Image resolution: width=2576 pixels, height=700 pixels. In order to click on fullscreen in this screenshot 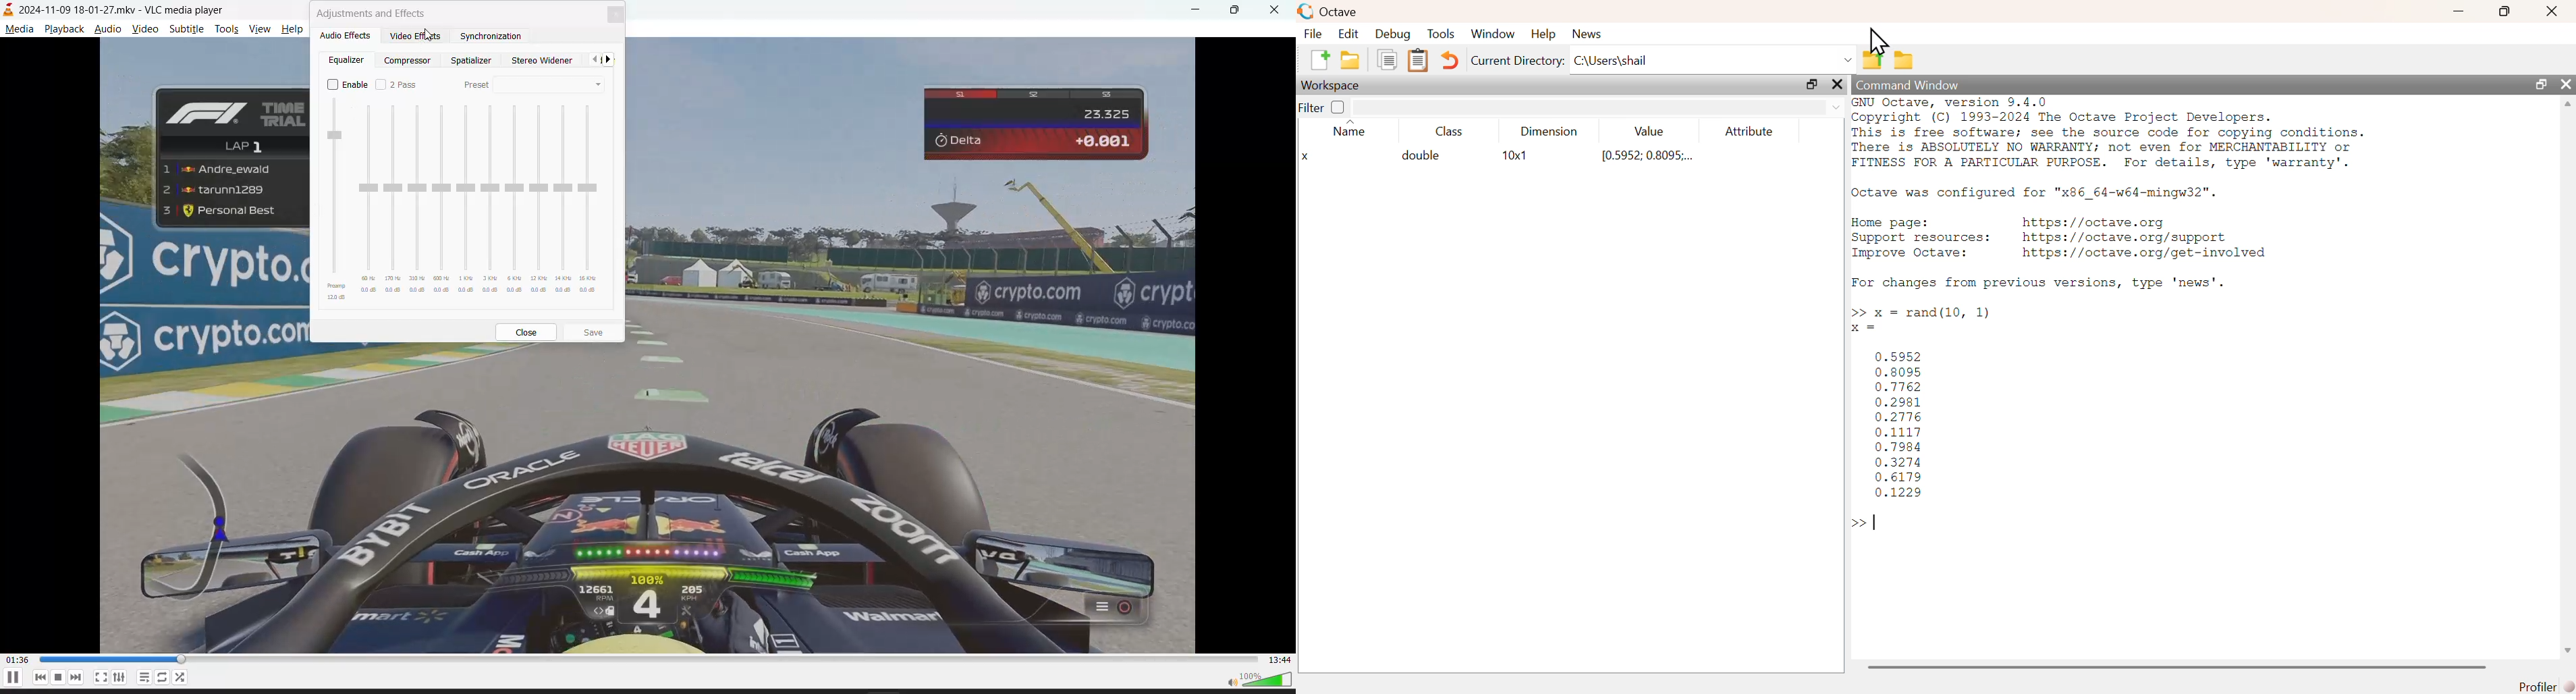, I will do `click(101, 676)`.